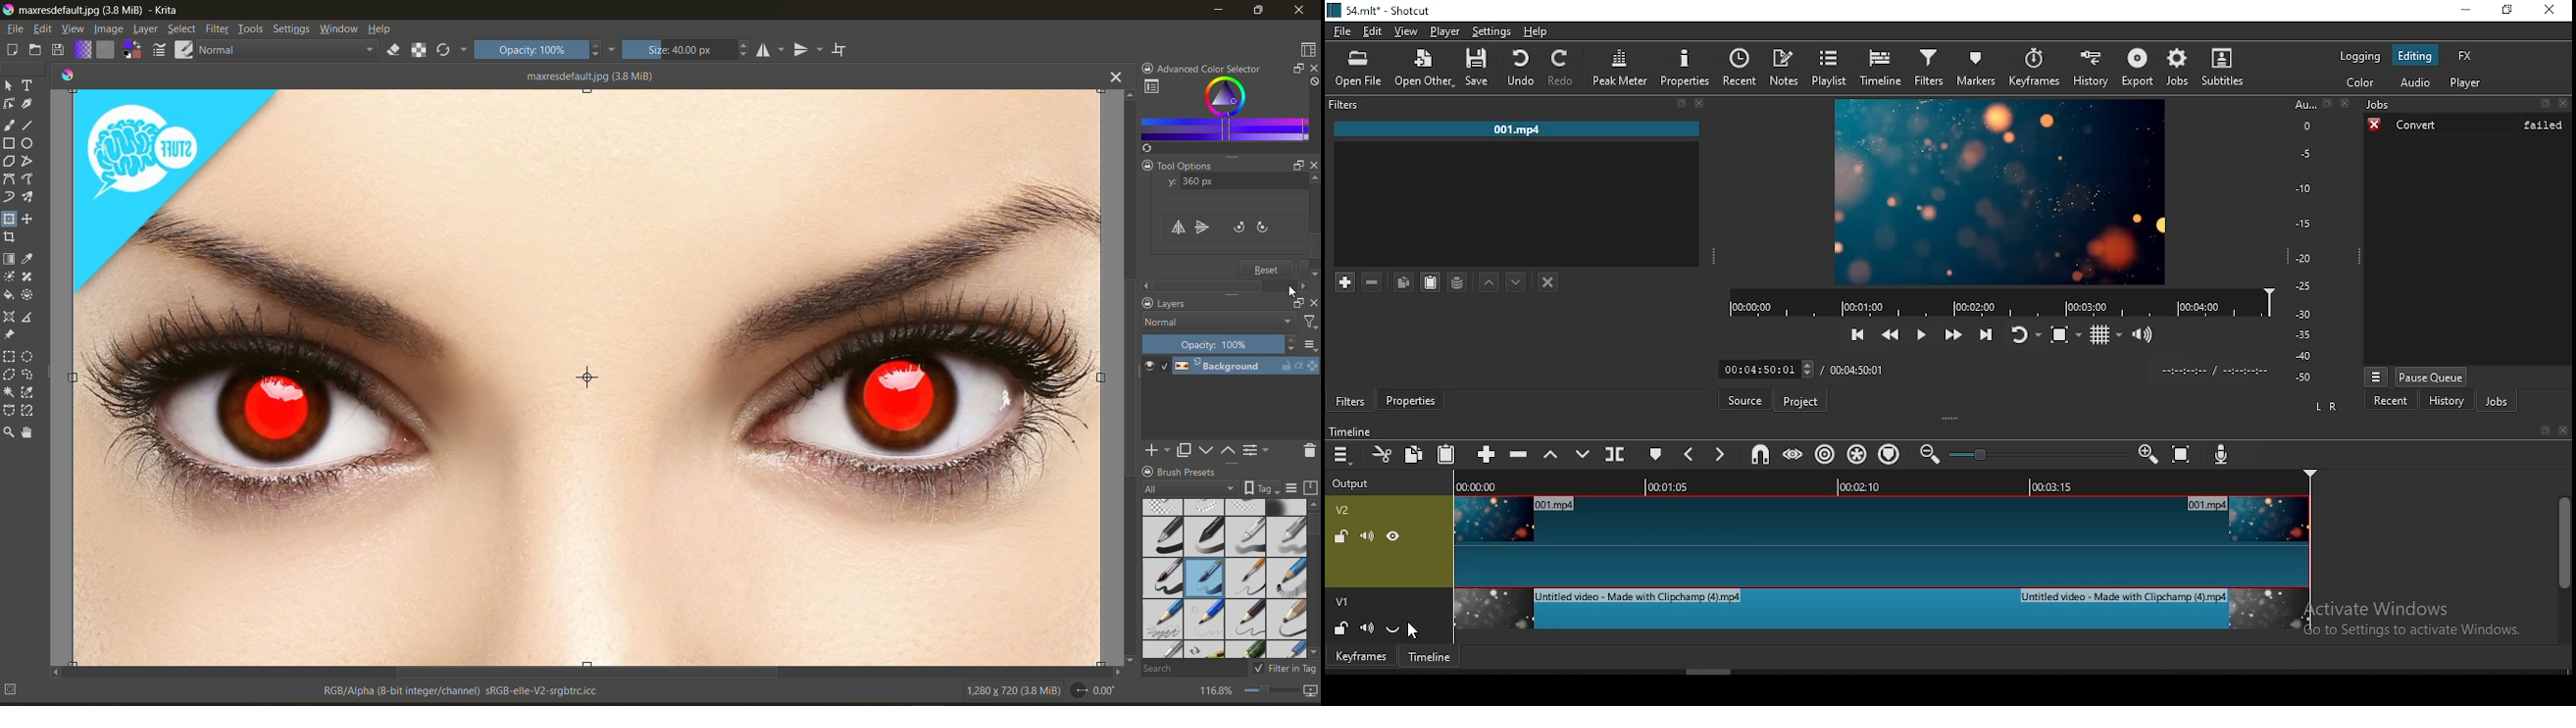  Describe the element at coordinates (1881, 485) in the screenshot. I see `timeline` at that location.